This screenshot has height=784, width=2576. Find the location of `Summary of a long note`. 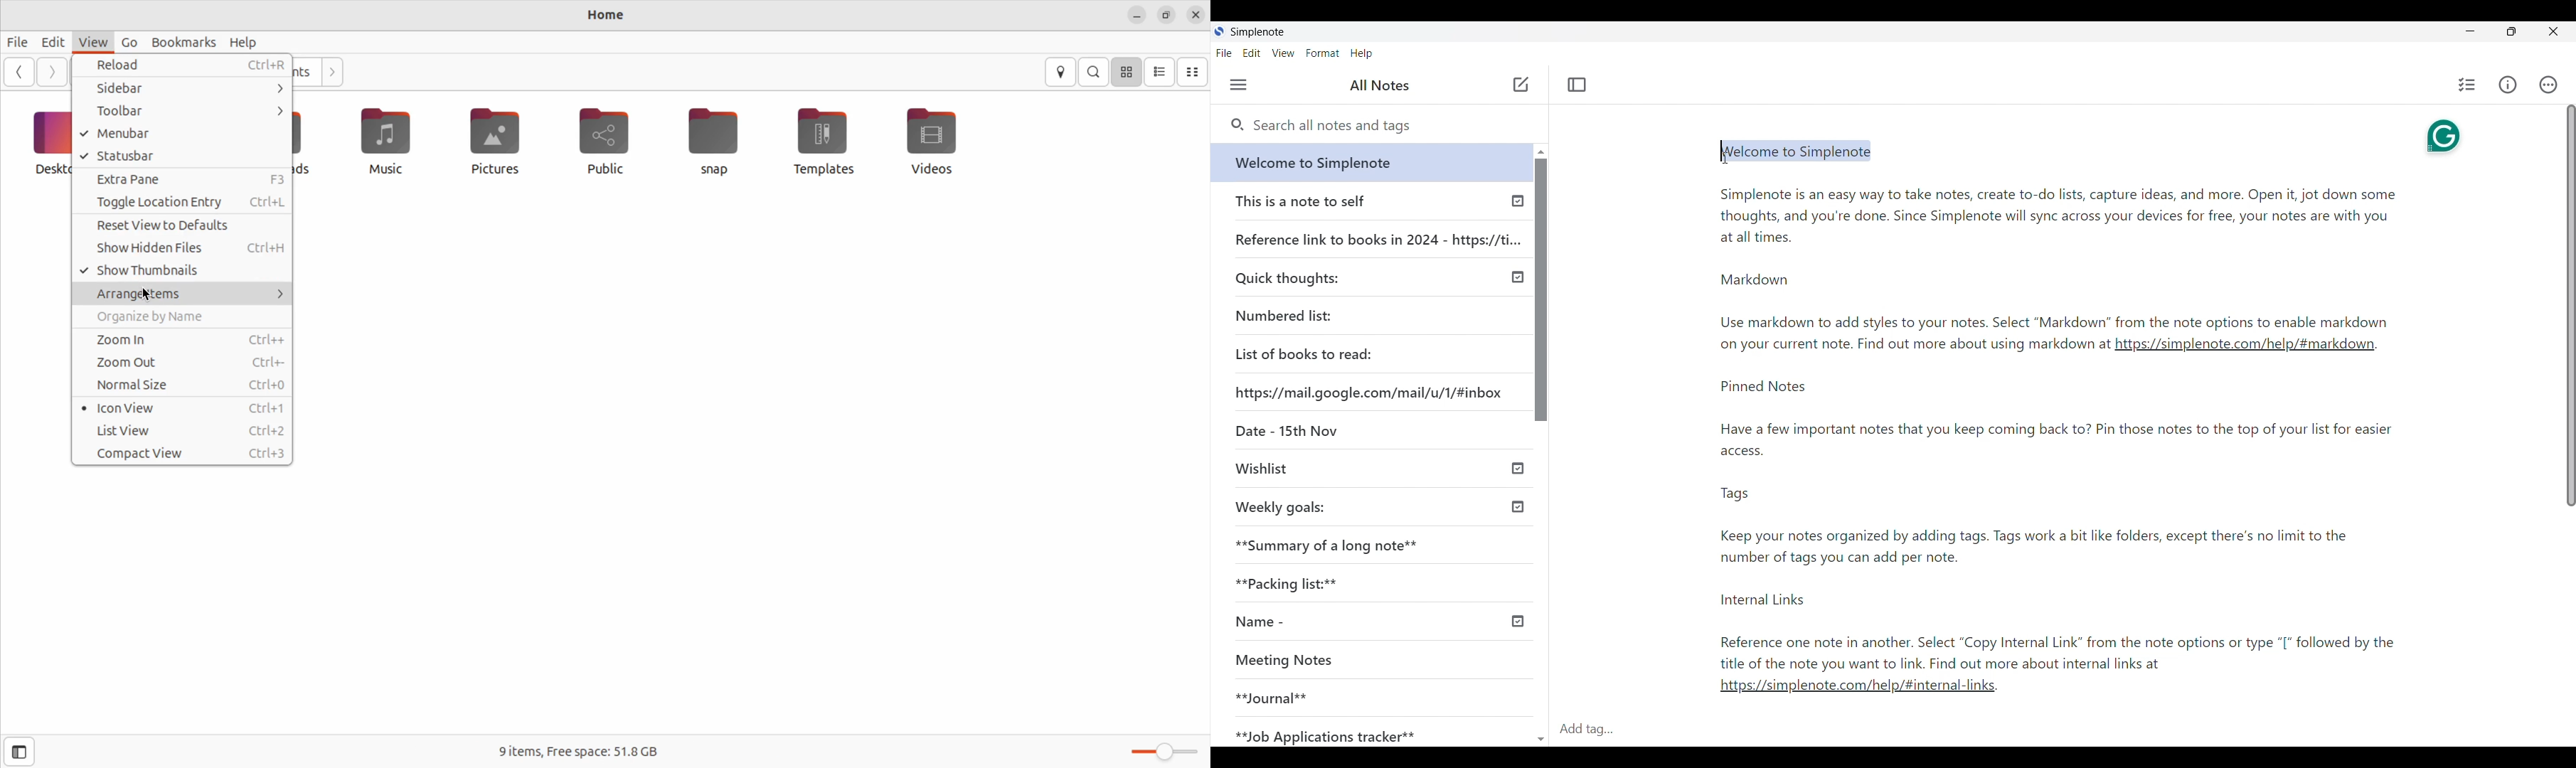

Summary of a long note is located at coordinates (1328, 545).